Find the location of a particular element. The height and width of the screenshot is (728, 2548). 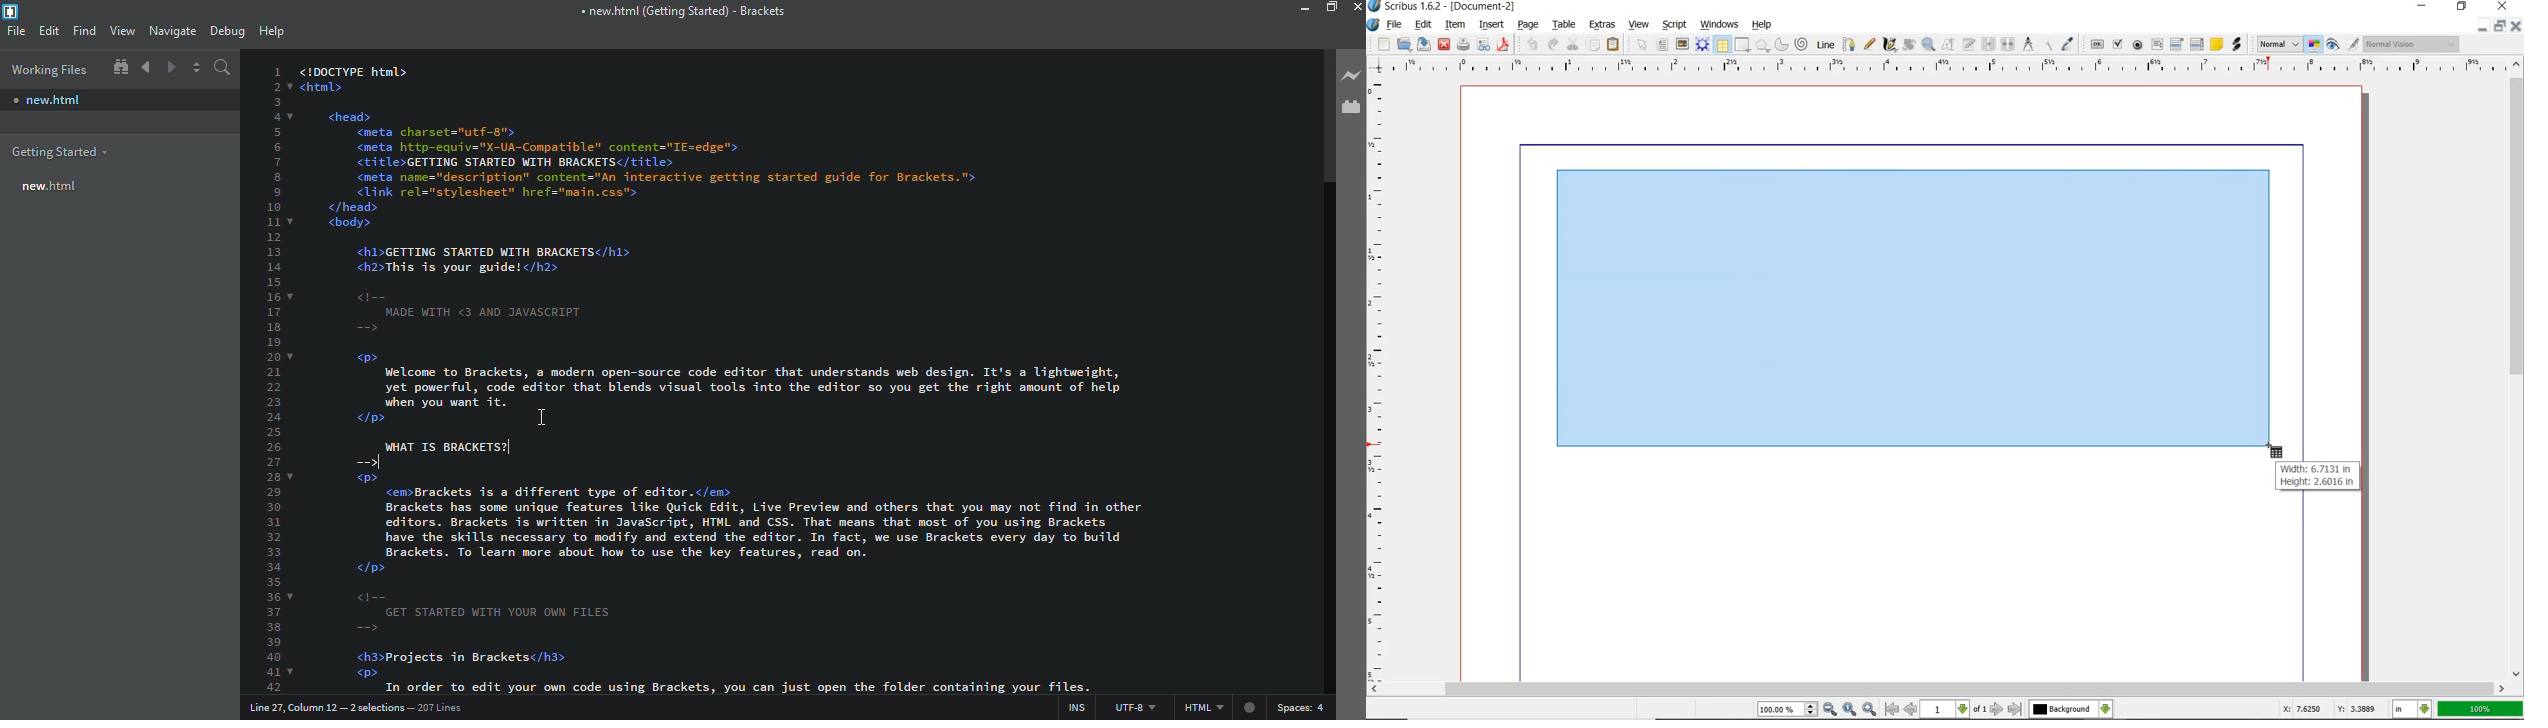

visual appearance of the display is located at coordinates (2414, 43).